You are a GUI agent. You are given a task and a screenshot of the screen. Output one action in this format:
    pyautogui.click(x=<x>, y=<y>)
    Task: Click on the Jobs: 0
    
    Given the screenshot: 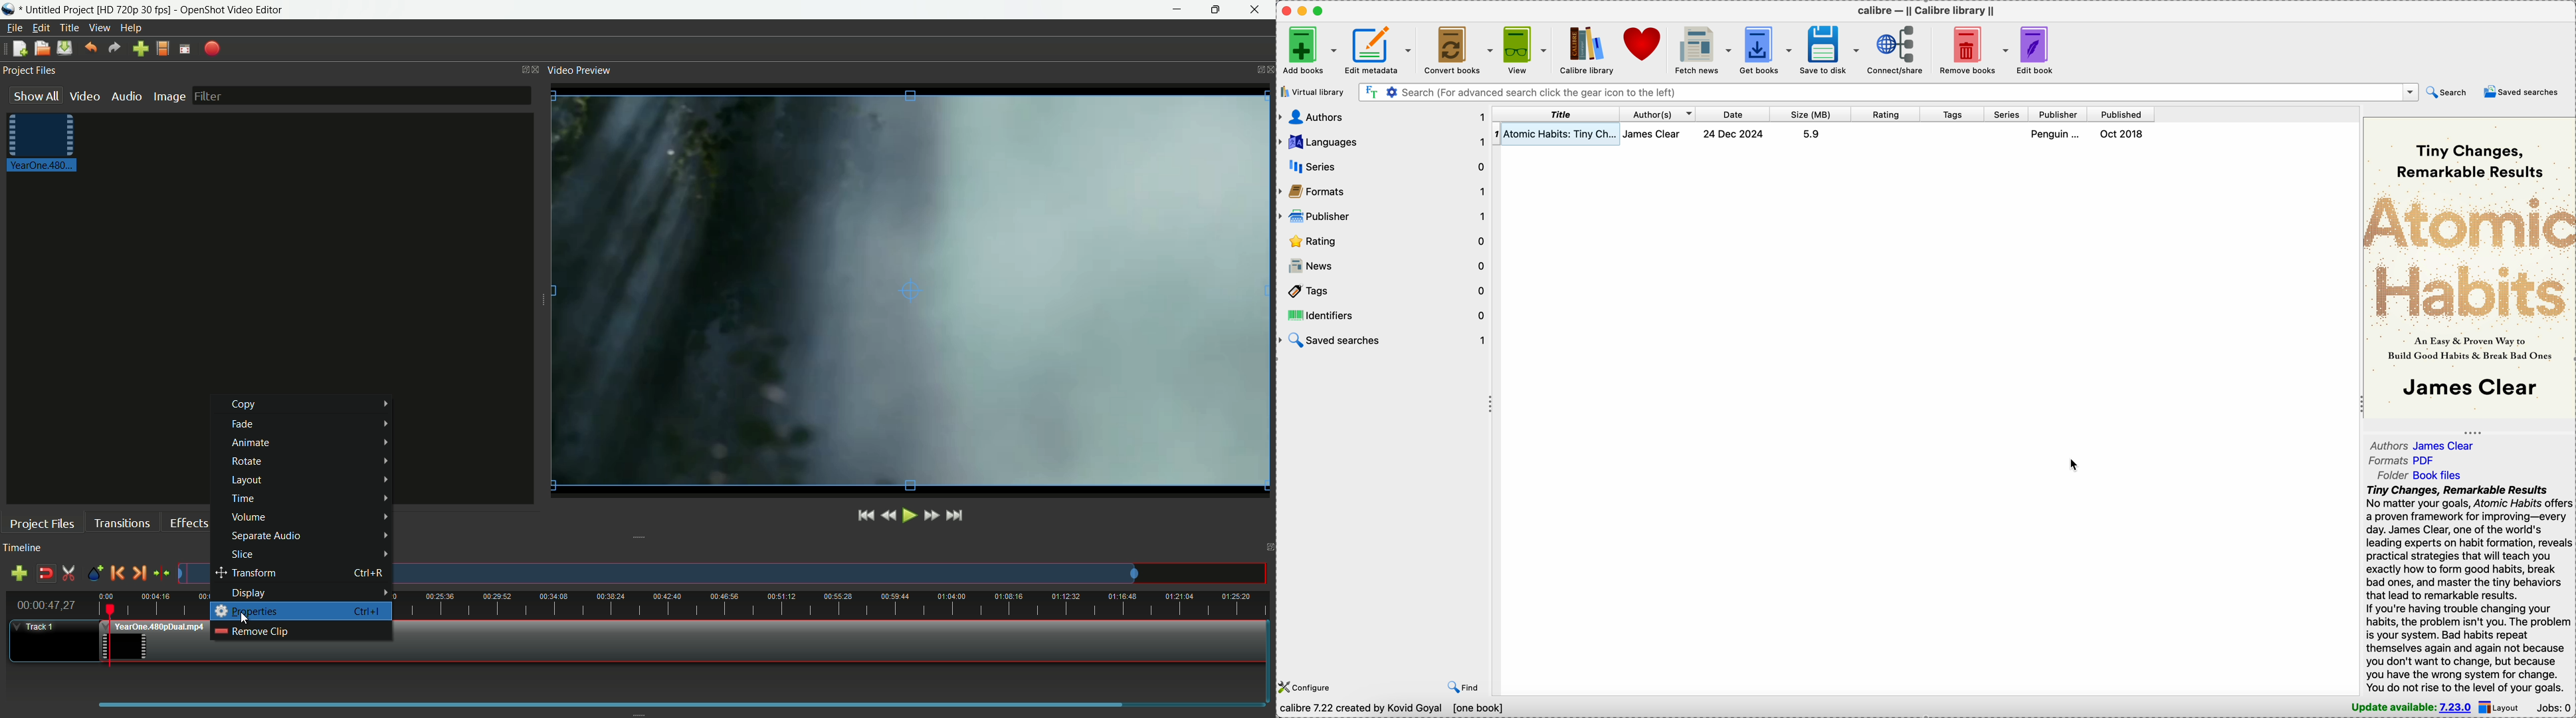 What is the action you would take?
    pyautogui.click(x=2555, y=707)
    